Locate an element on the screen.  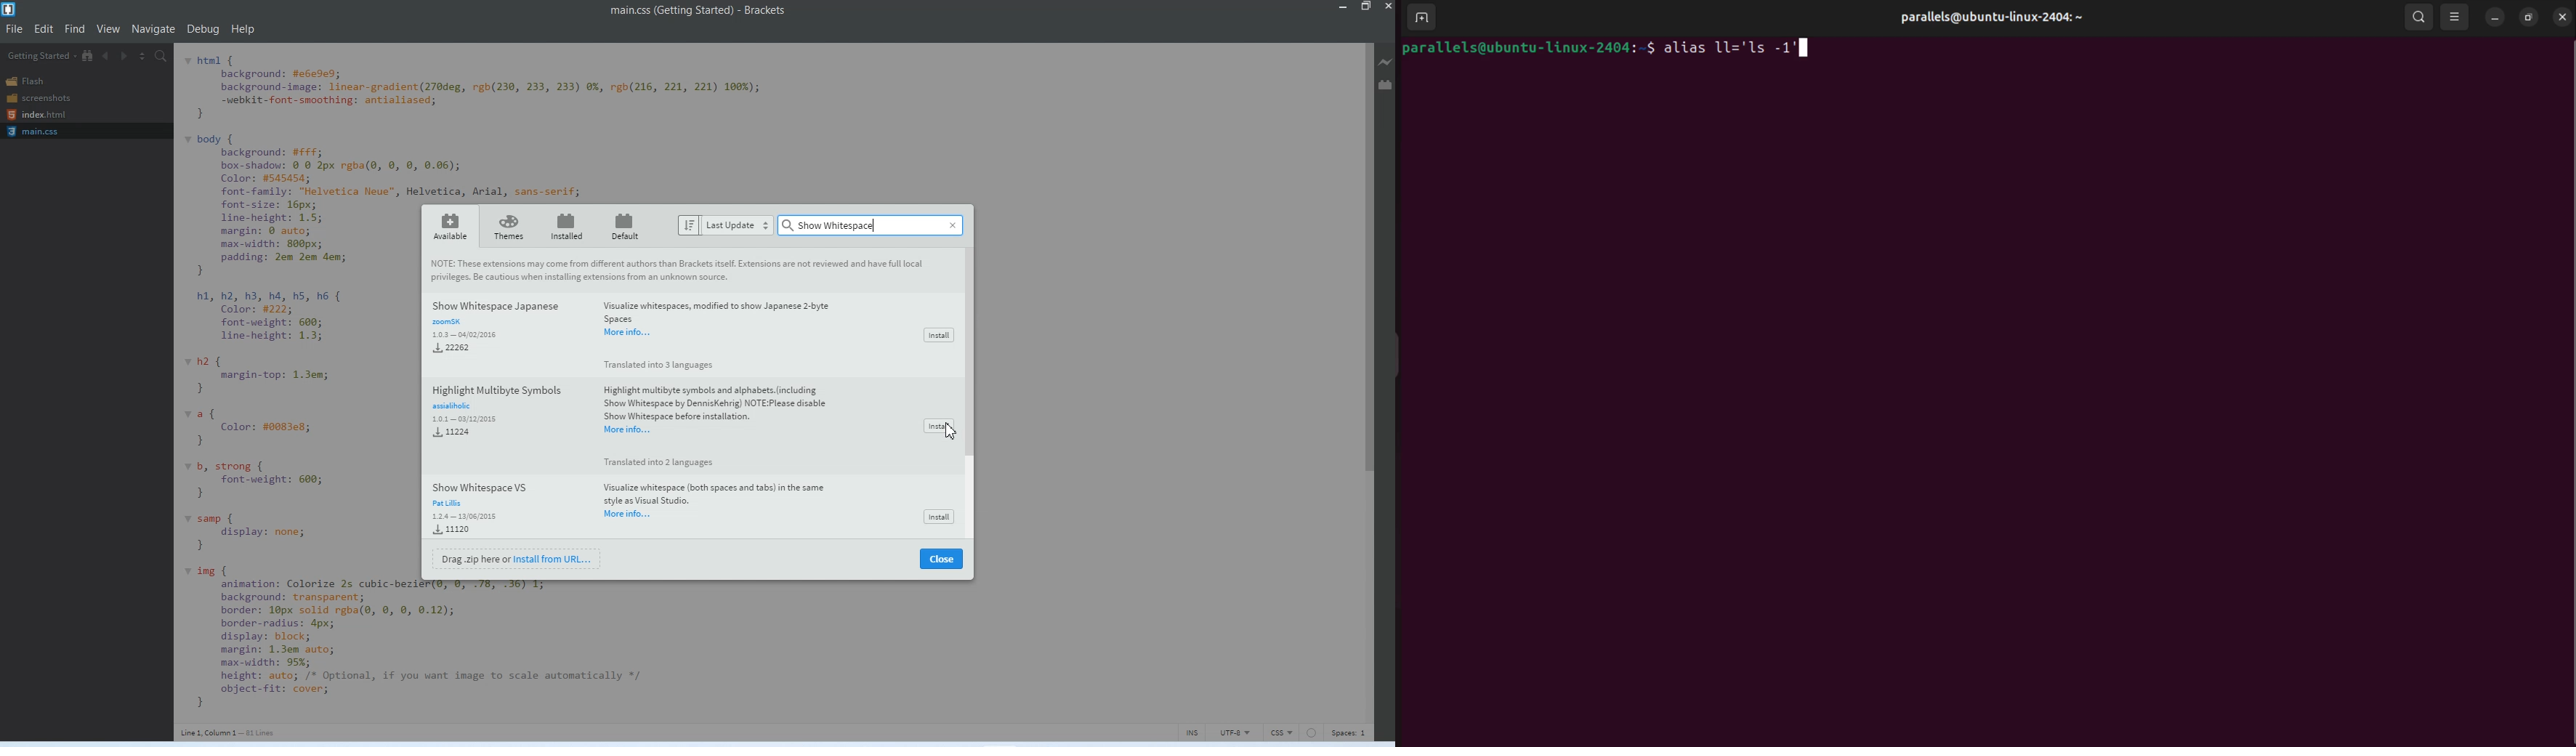
Available is located at coordinates (450, 225).